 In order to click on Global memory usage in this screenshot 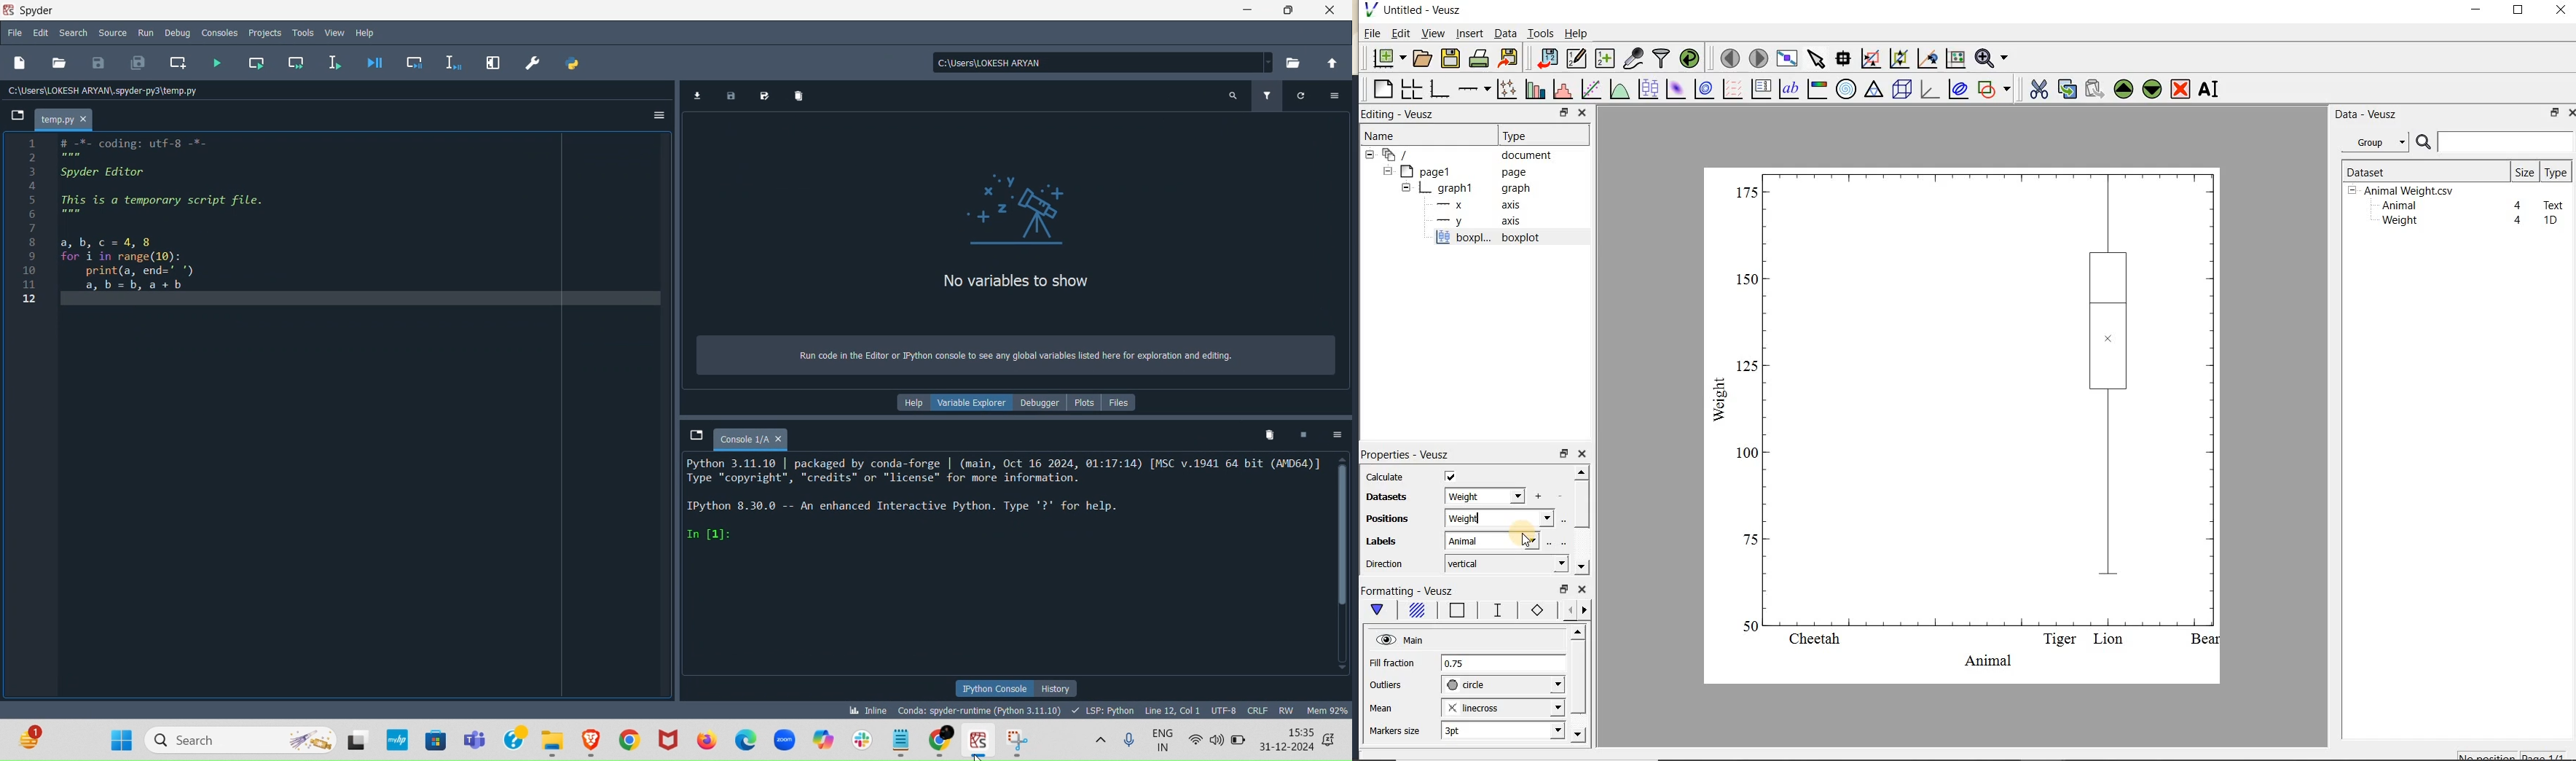, I will do `click(1327, 709)`.